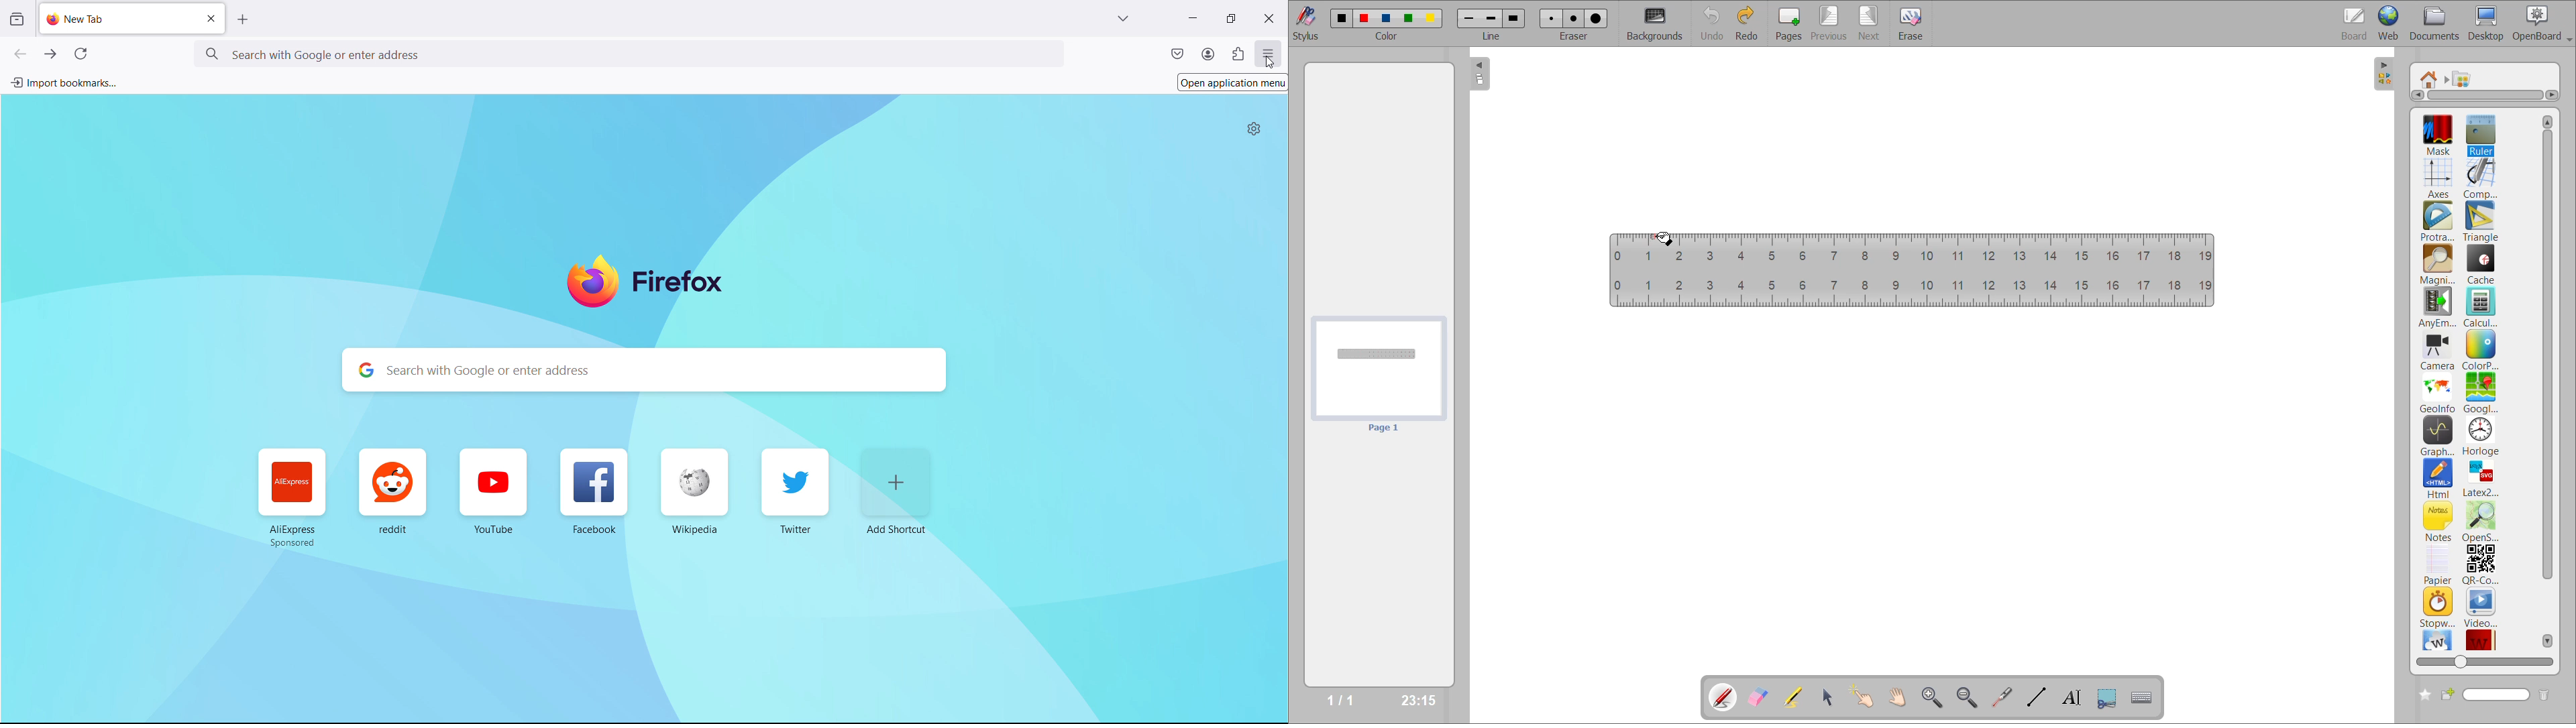 Image resolution: width=2576 pixels, height=728 pixels. What do you see at coordinates (2437, 223) in the screenshot?
I see `protractor` at bounding box center [2437, 223].